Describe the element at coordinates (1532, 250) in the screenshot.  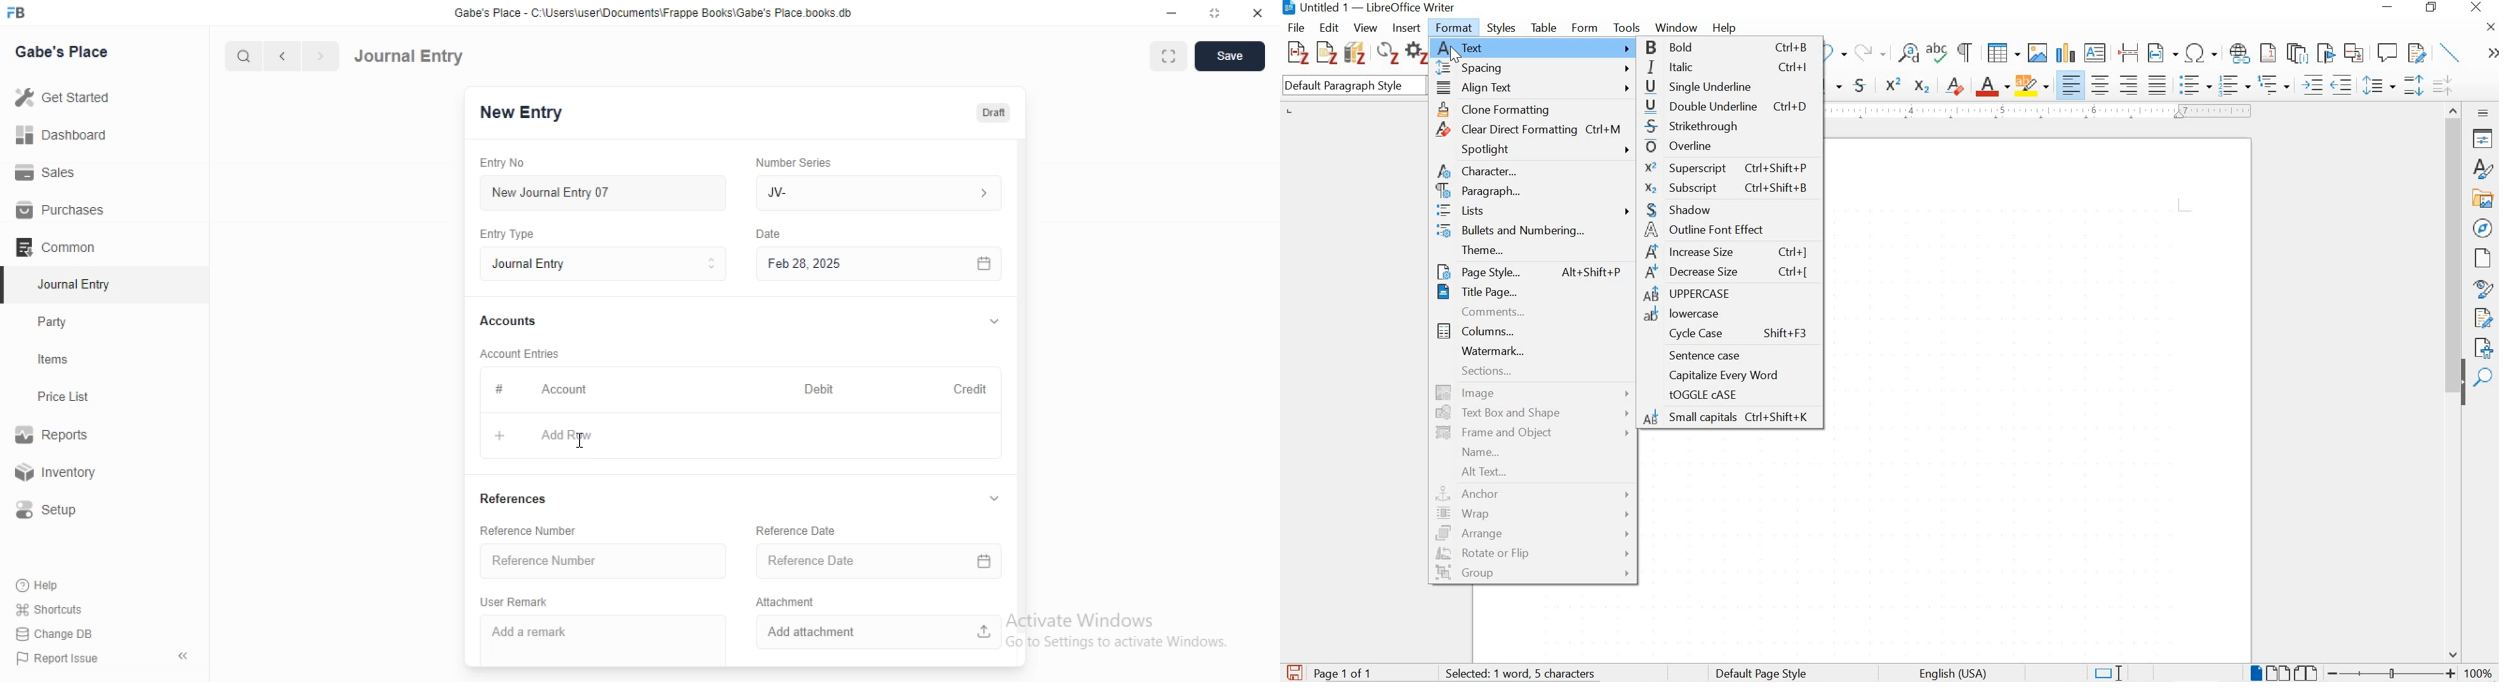
I see `theme` at that location.